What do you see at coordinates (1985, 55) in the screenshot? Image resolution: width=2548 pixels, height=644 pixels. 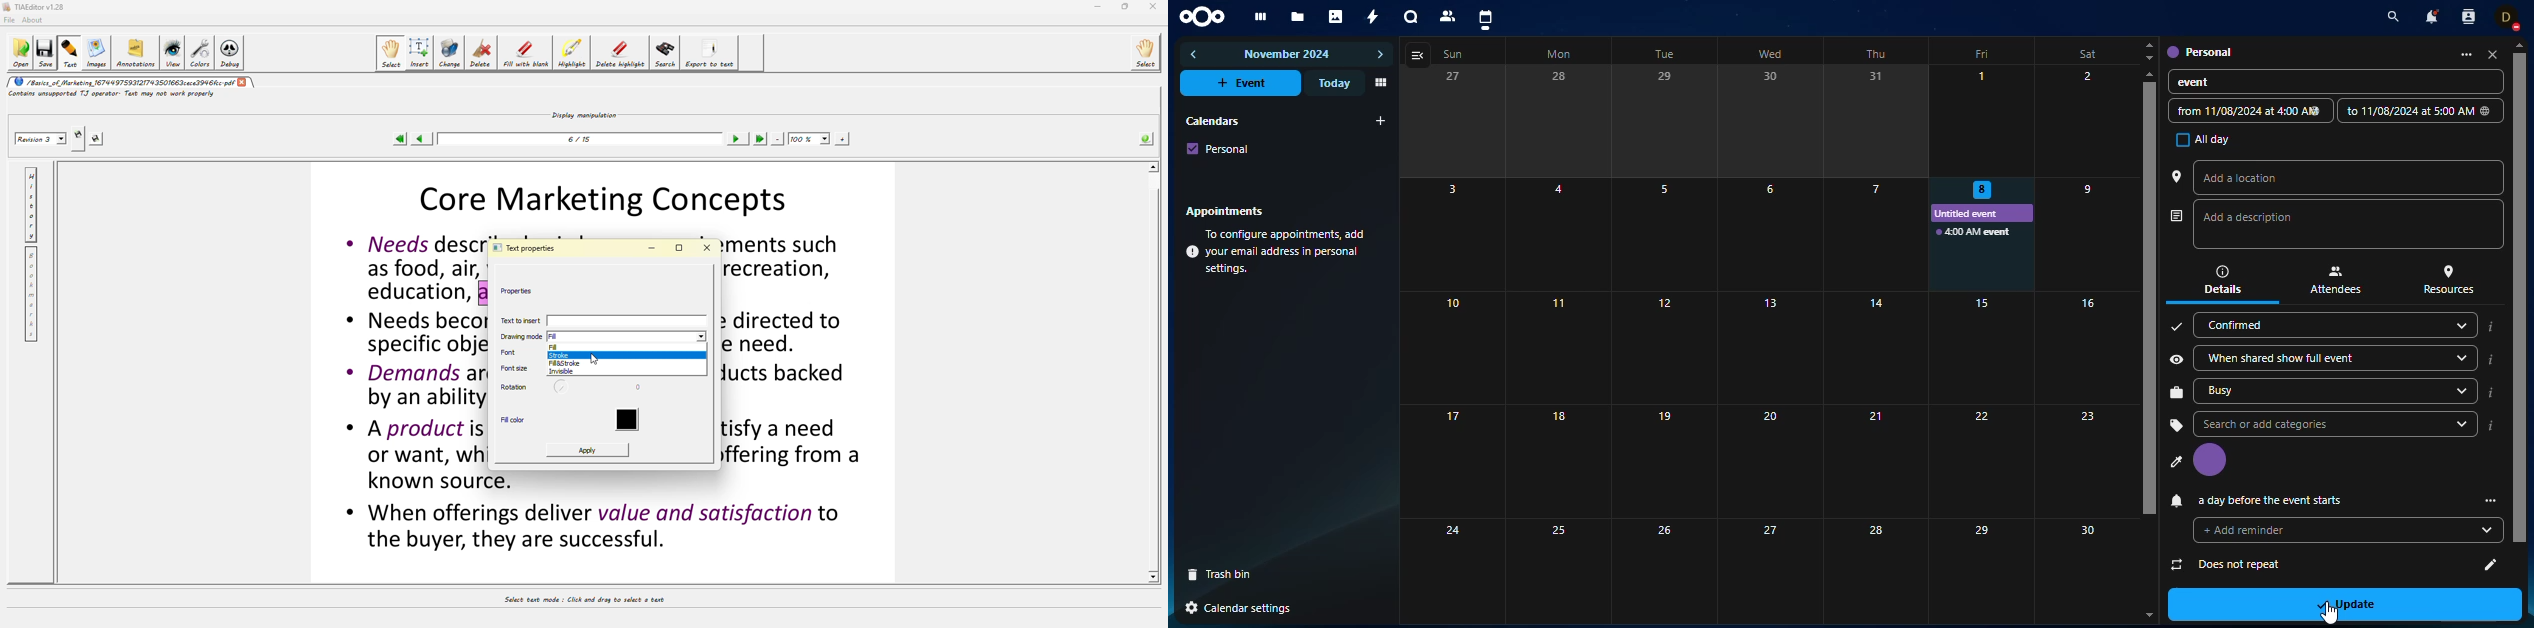 I see `fri` at bounding box center [1985, 55].